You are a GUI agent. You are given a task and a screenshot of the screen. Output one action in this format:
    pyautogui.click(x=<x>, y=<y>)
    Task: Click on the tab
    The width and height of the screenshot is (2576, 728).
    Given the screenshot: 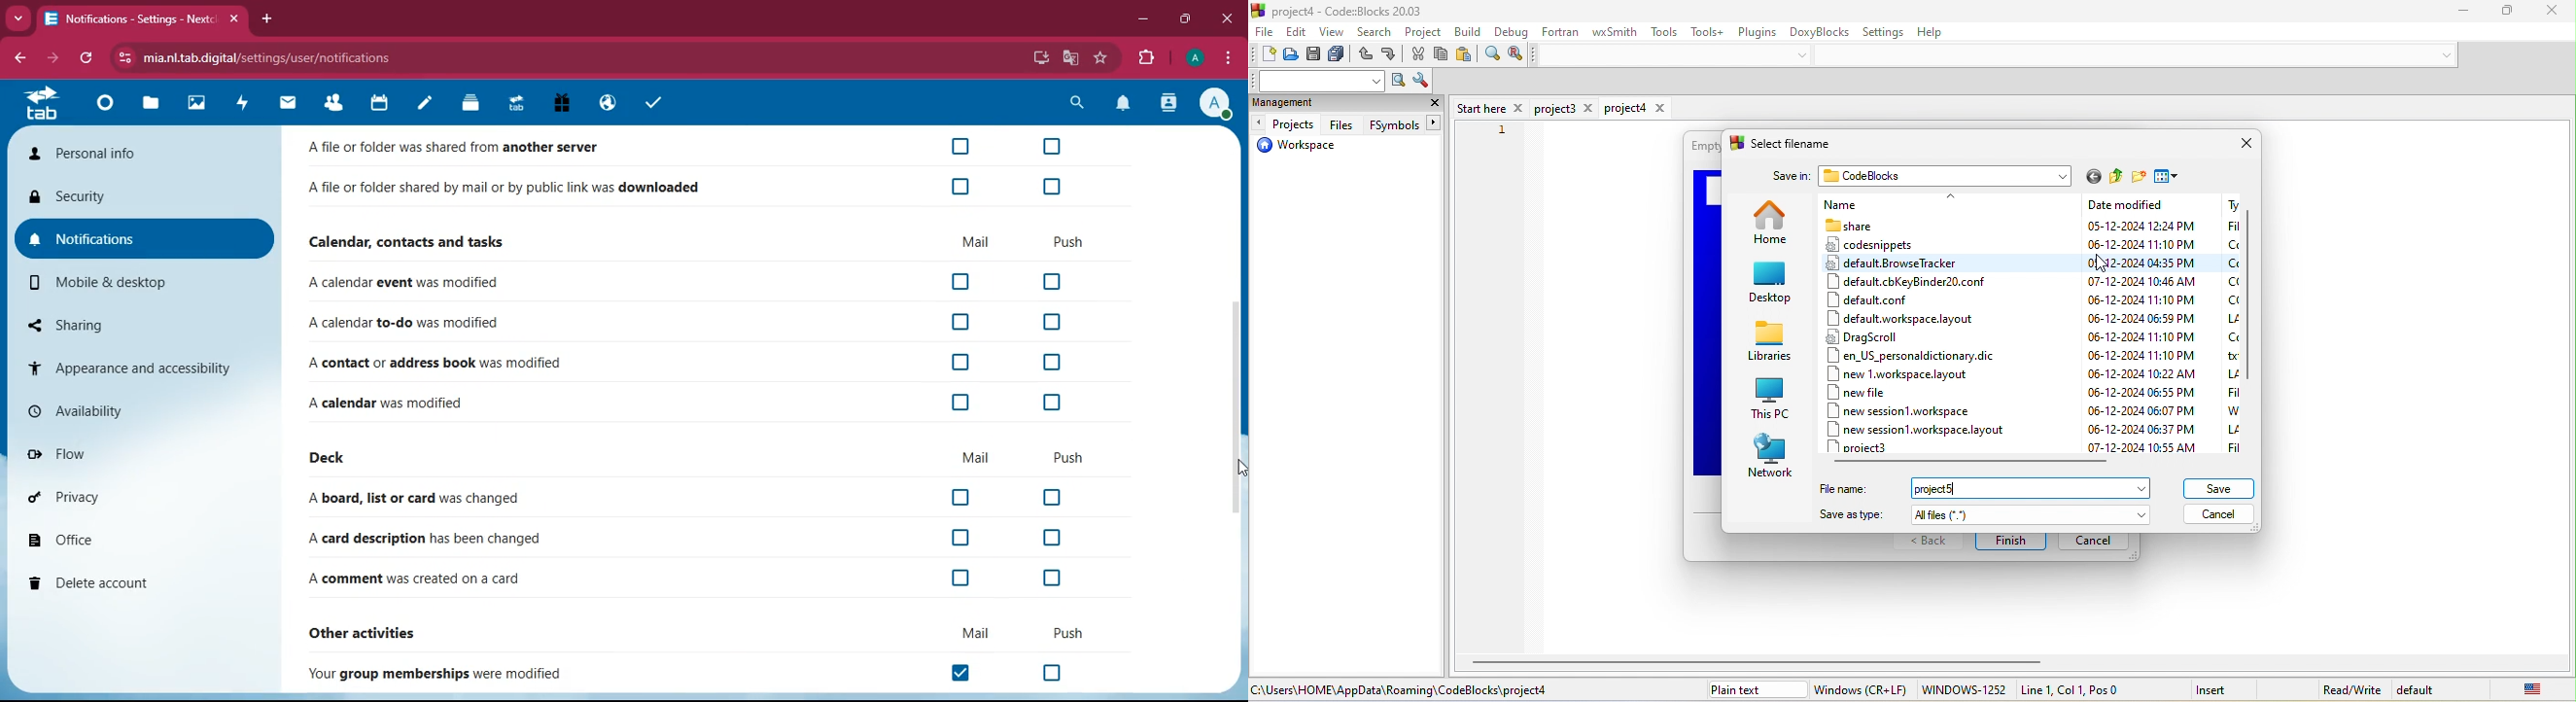 What is the action you would take?
    pyautogui.click(x=515, y=102)
    